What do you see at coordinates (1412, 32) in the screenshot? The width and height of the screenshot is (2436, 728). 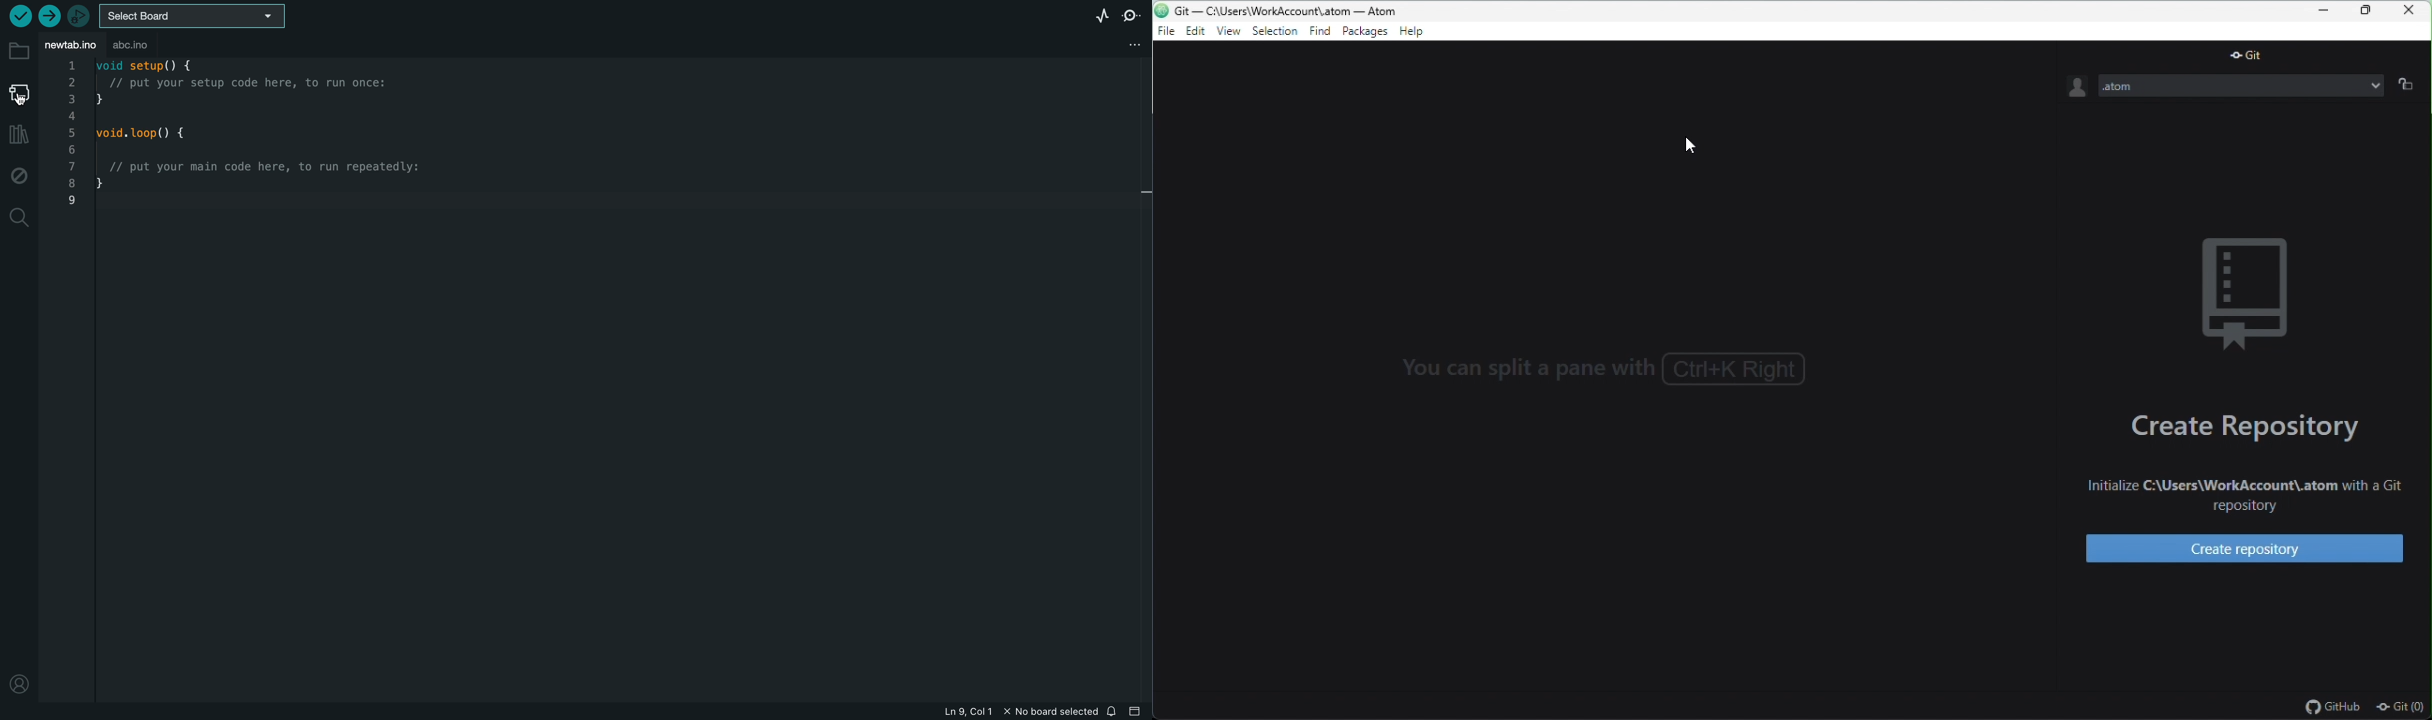 I see `help` at bounding box center [1412, 32].